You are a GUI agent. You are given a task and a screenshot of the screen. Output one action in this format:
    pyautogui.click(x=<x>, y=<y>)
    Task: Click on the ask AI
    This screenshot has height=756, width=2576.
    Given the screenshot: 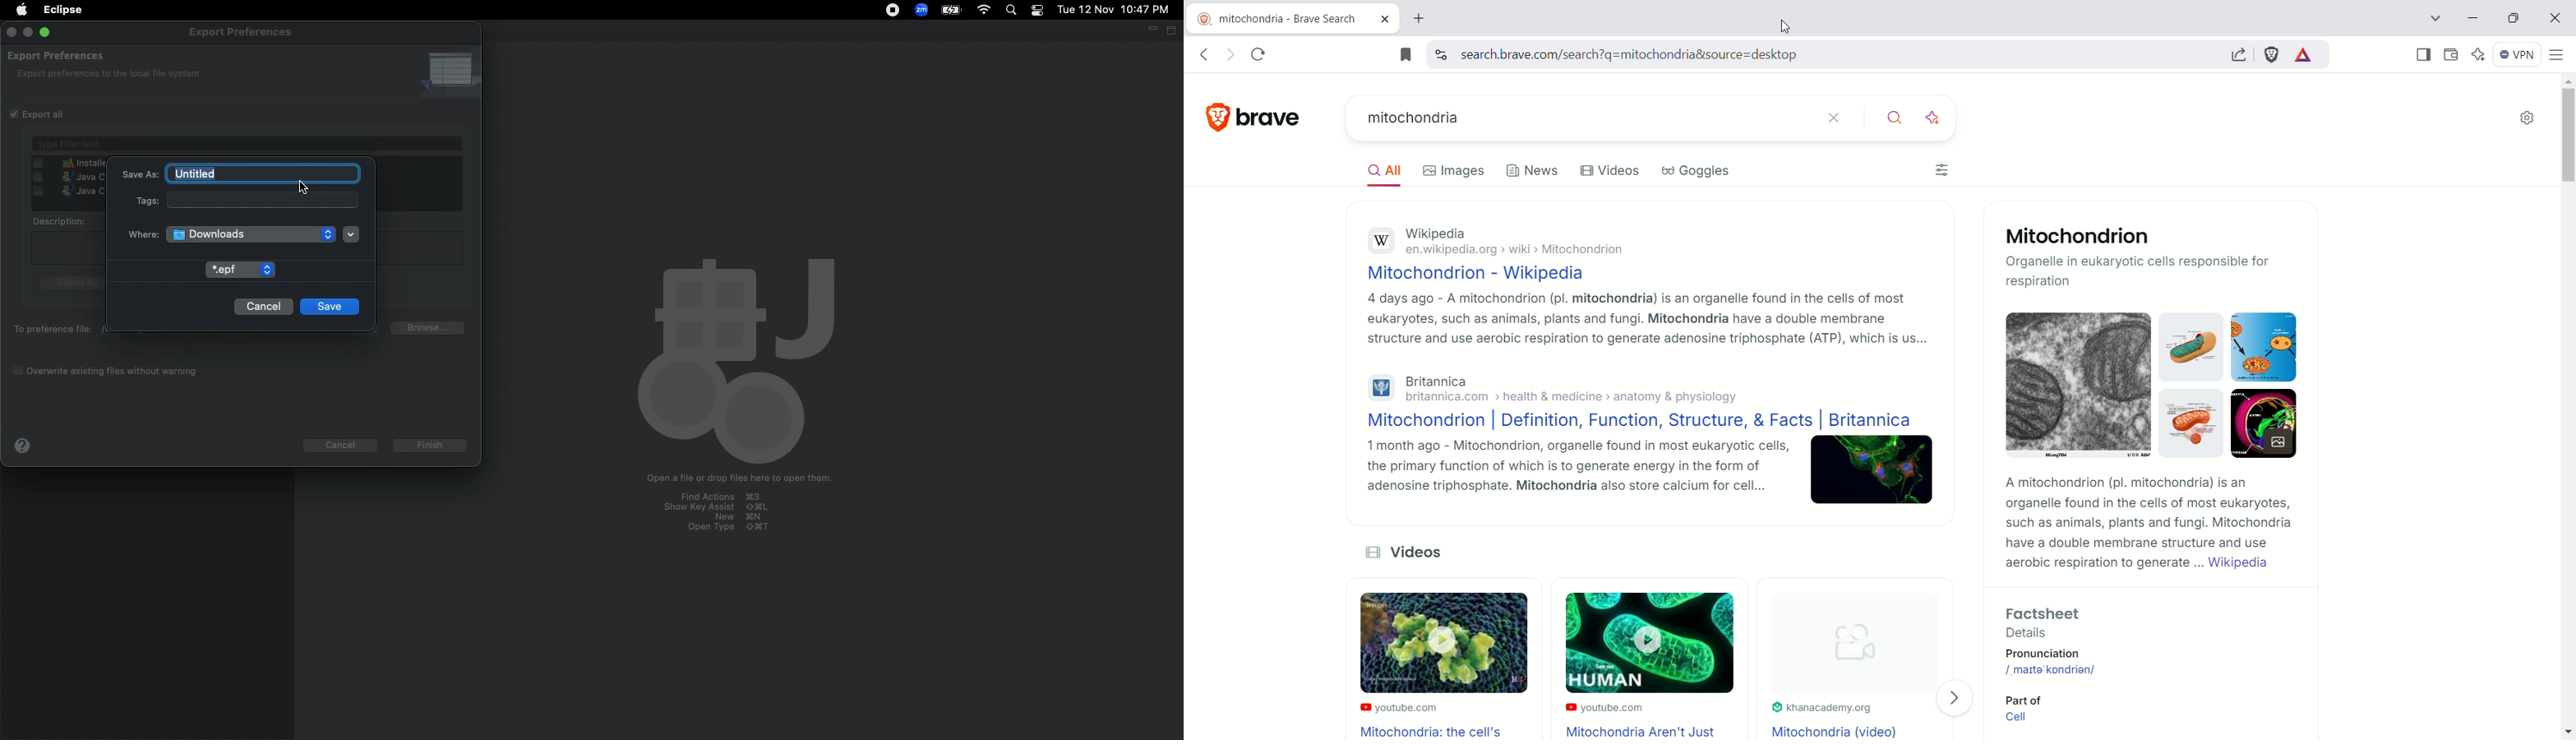 What is the action you would take?
    pyautogui.click(x=1934, y=116)
    